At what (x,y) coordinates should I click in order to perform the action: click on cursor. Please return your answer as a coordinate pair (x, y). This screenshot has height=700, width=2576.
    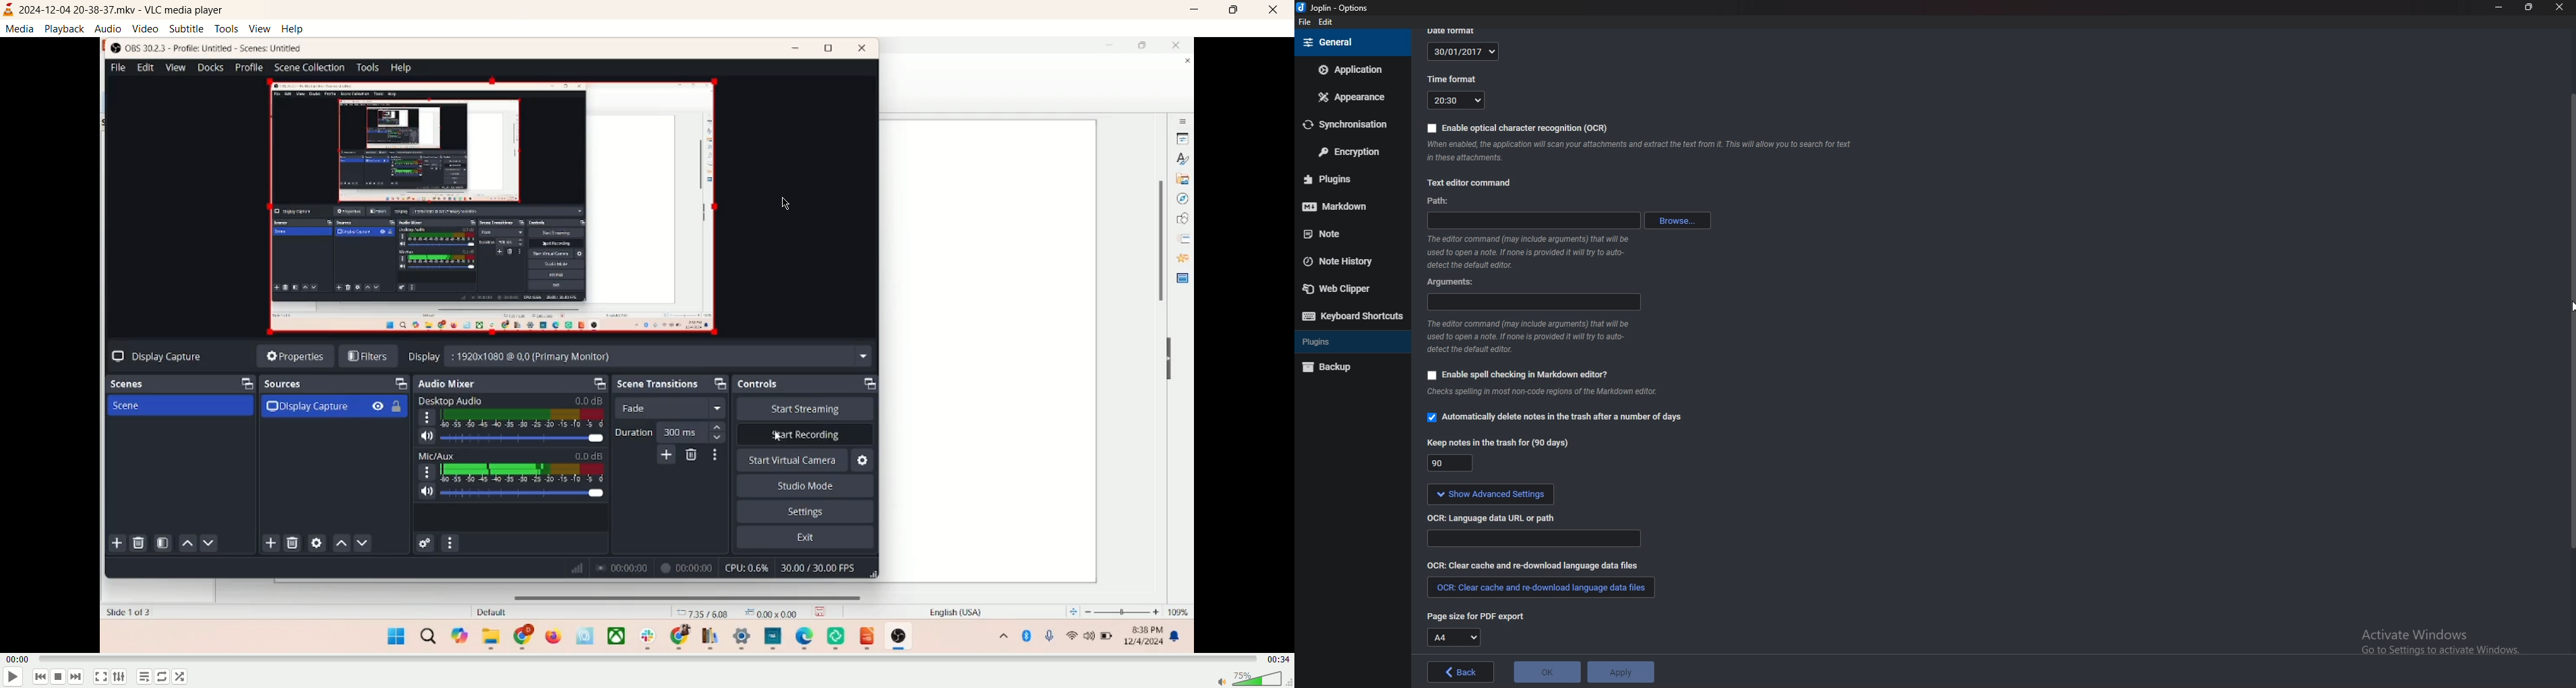
    Looking at the image, I should click on (2572, 307).